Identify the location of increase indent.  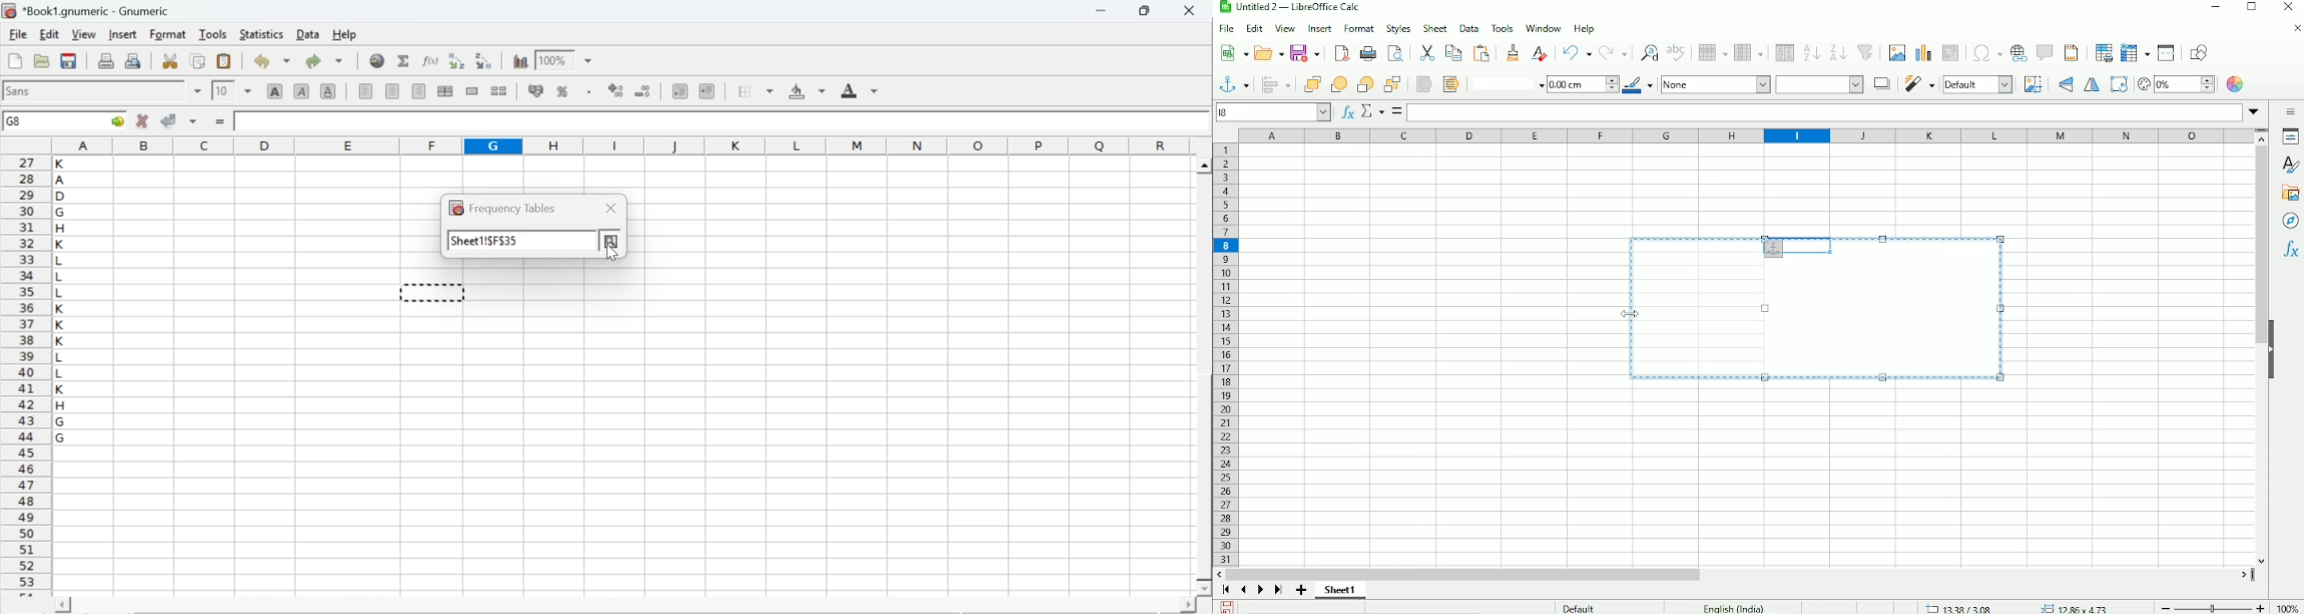
(707, 92).